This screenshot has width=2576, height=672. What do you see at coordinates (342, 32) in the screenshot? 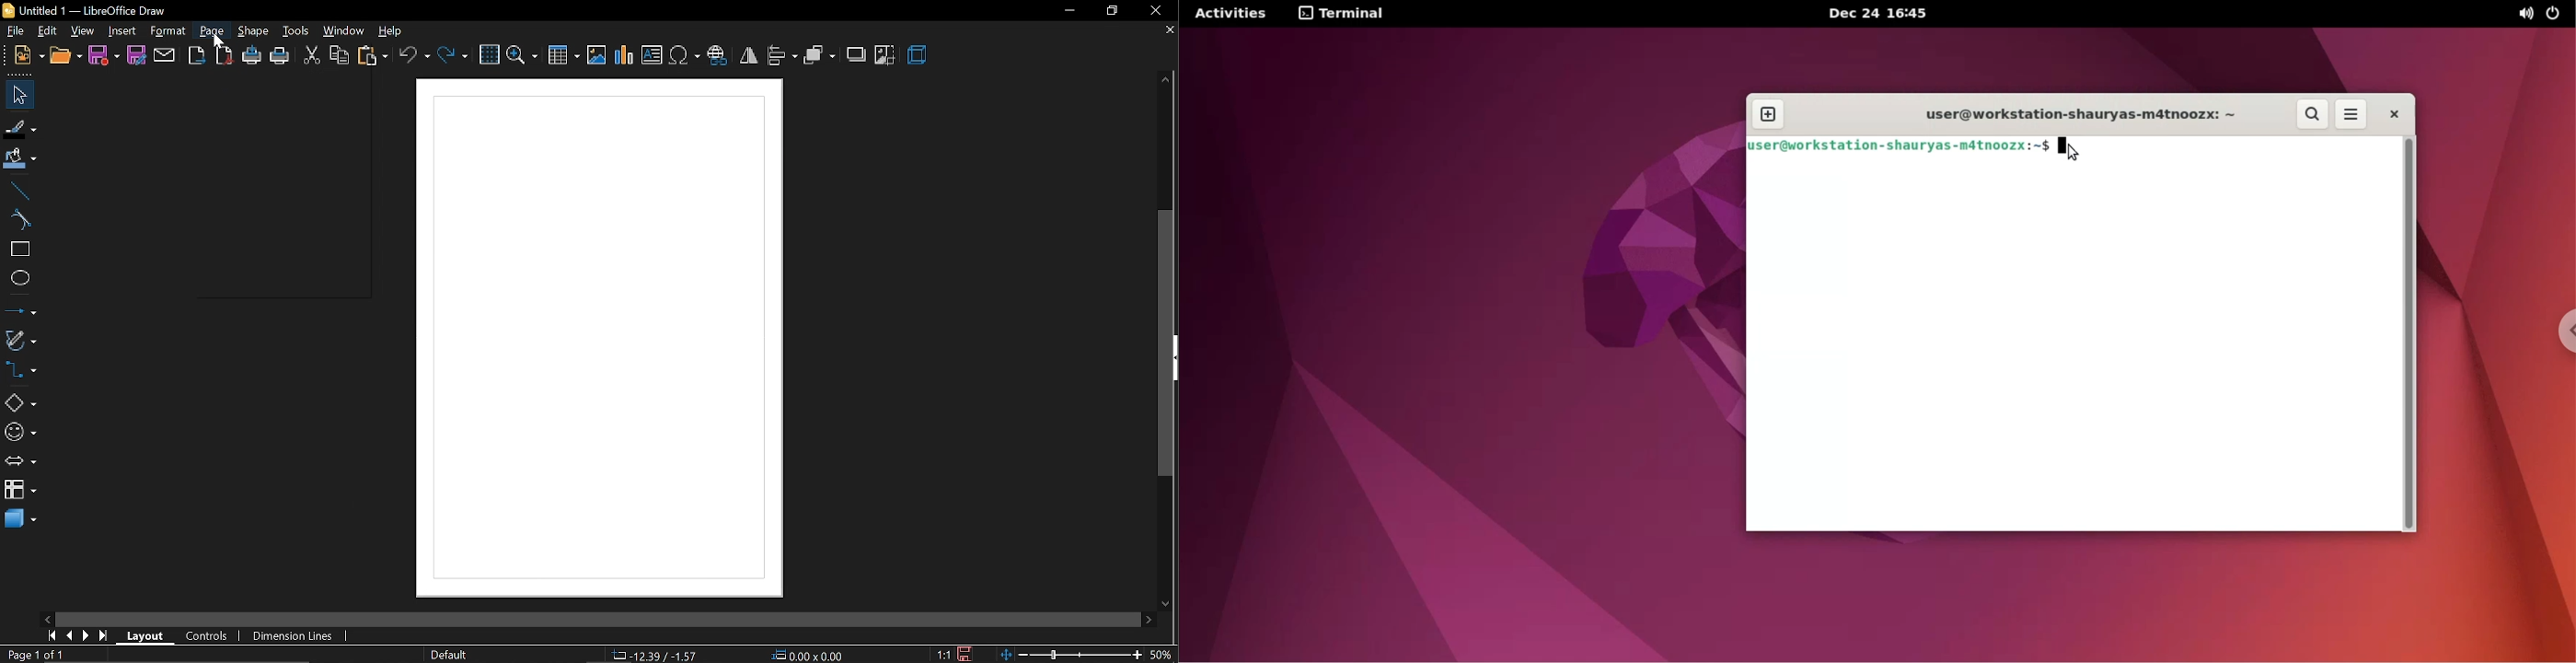
I see `window` at bounding box center [342, 32].